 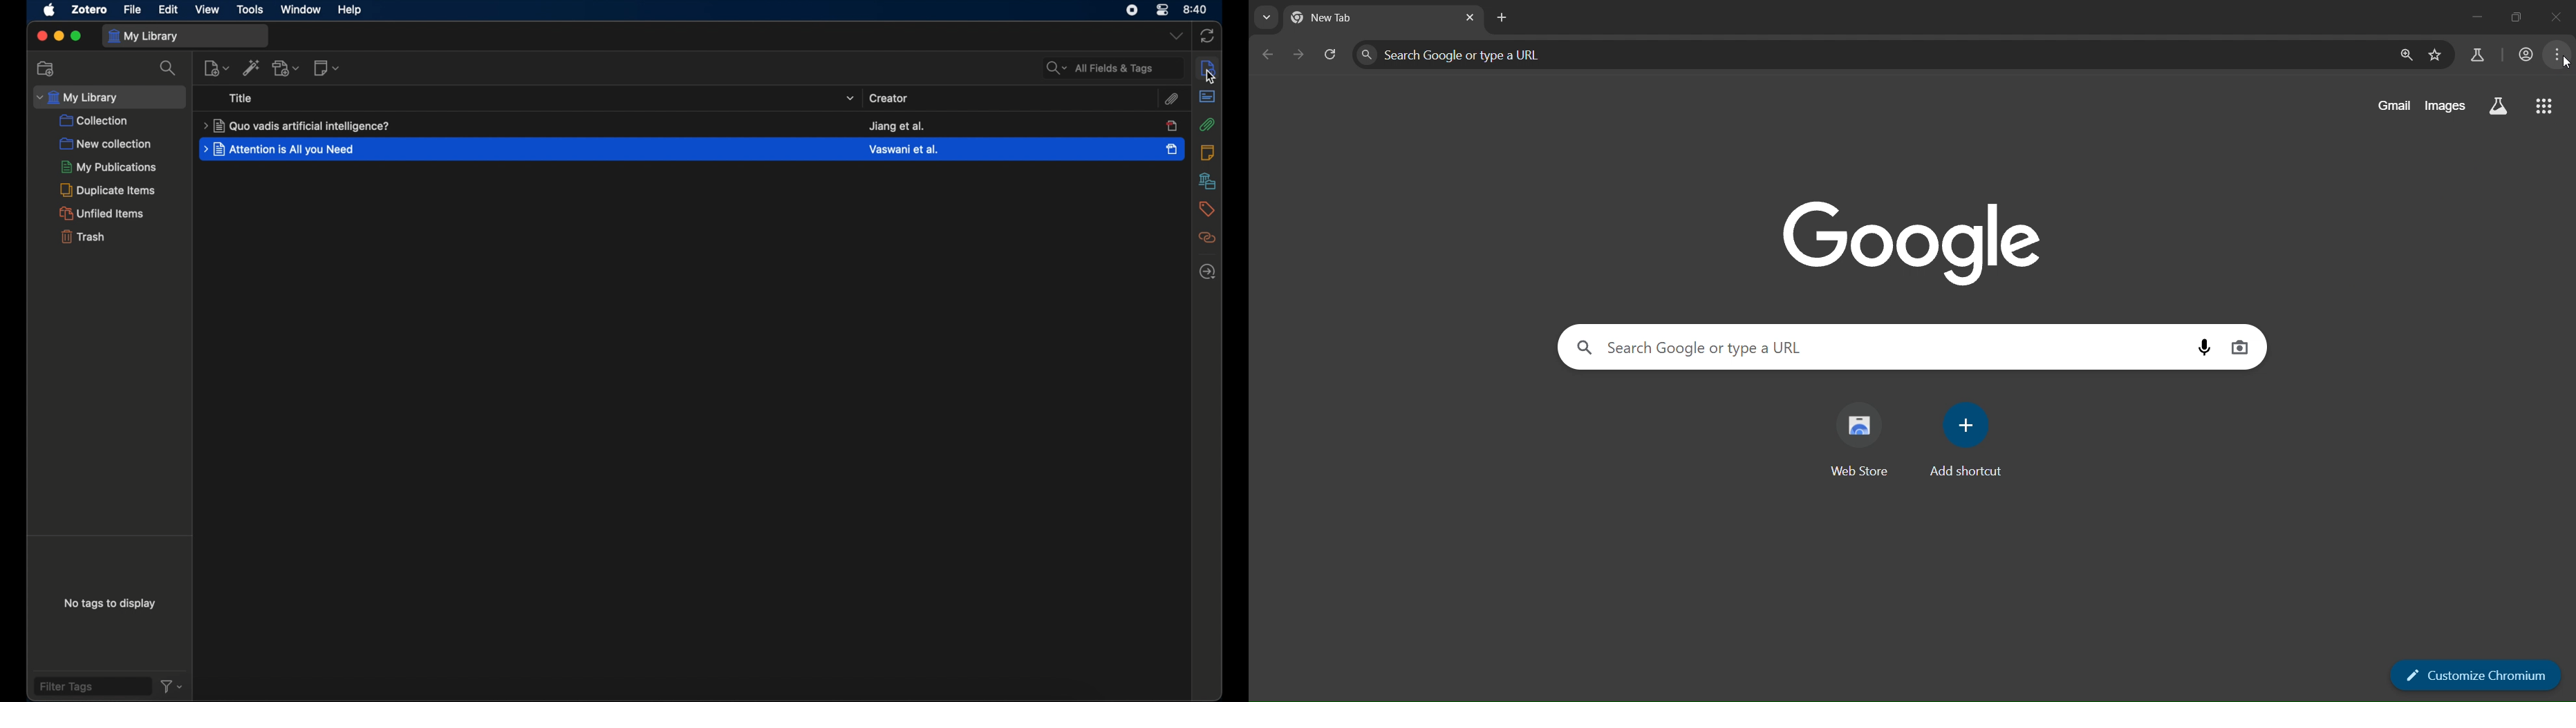 I want to click on new notes, so click(x=327, y=68).